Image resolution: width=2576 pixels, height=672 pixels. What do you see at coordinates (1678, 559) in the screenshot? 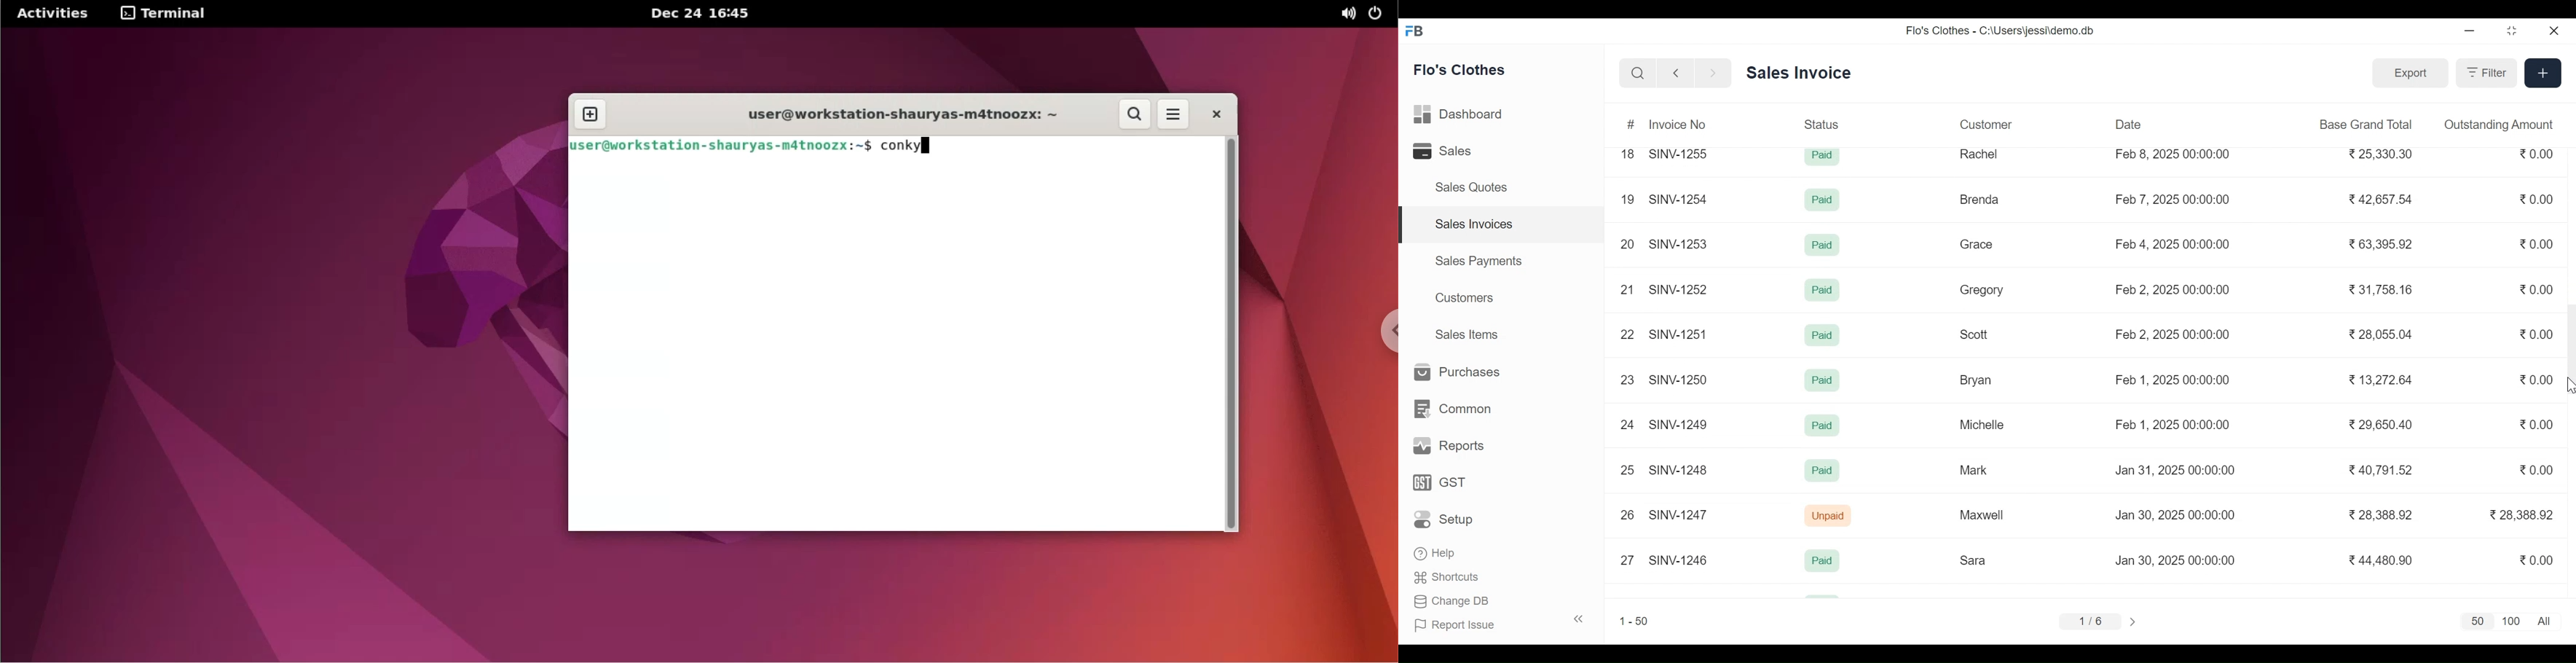
I see `SINV-1246` at bounding box center [1678, 559].